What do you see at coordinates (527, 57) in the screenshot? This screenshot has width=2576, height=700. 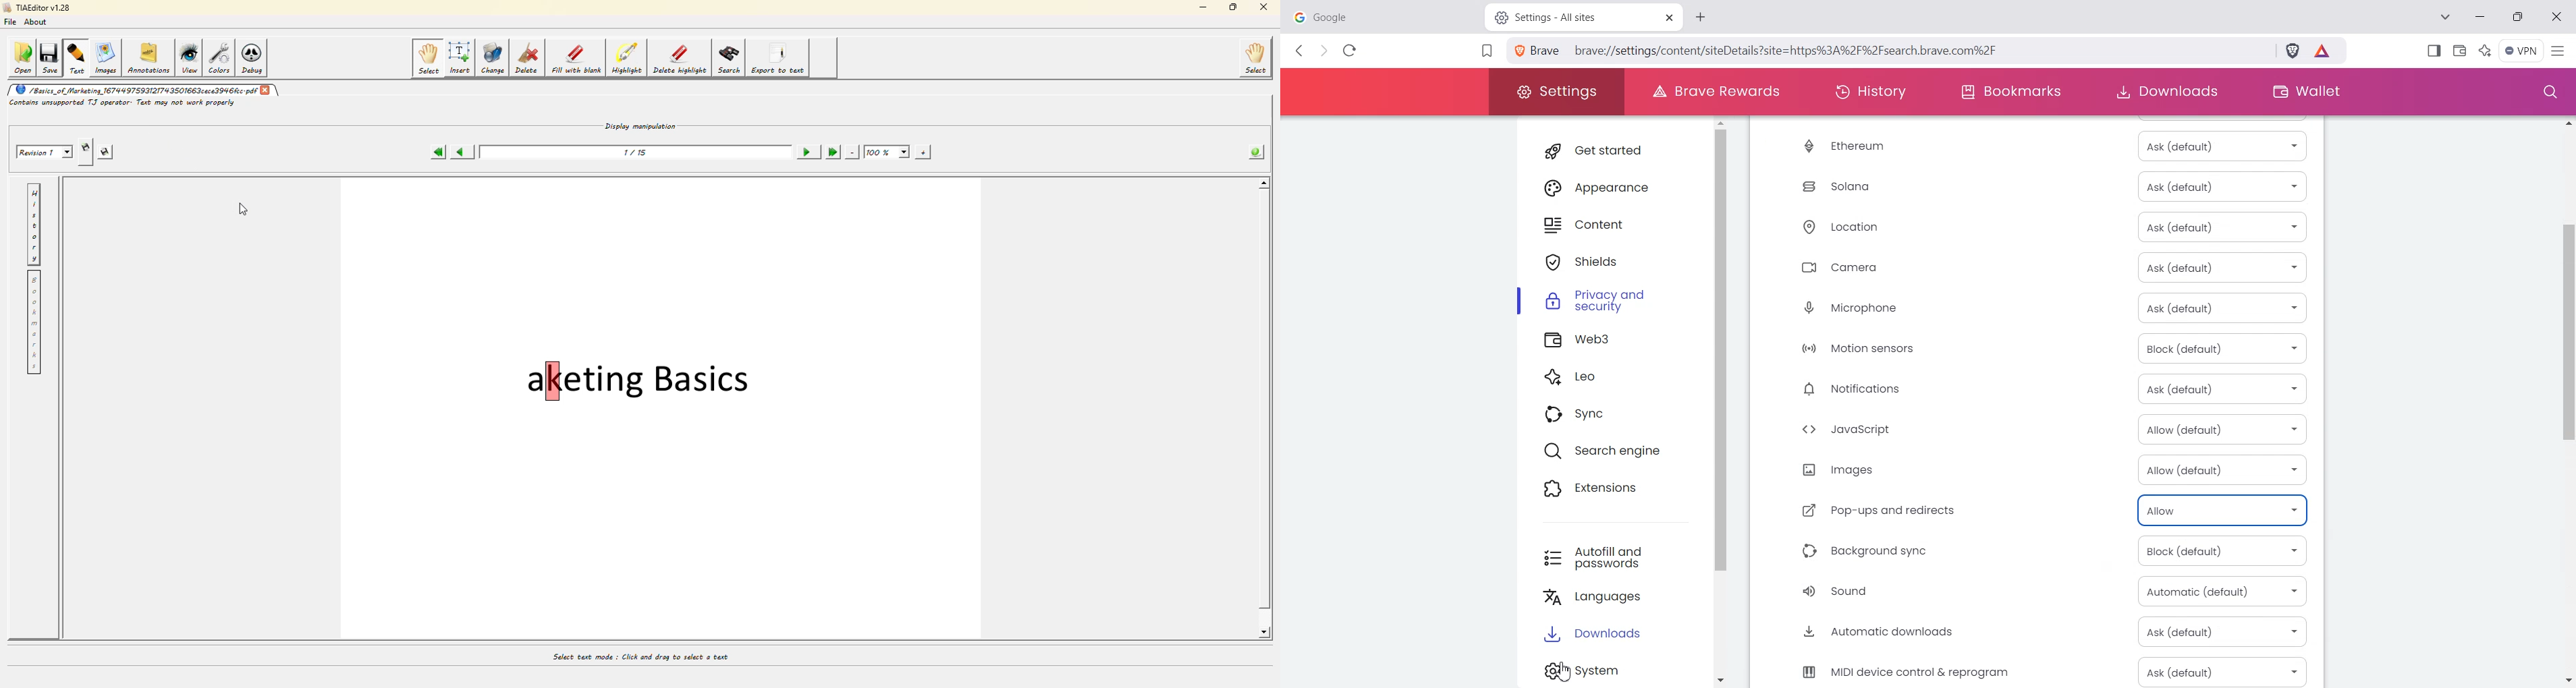 I see `delete` at bounding box center [527, 57].